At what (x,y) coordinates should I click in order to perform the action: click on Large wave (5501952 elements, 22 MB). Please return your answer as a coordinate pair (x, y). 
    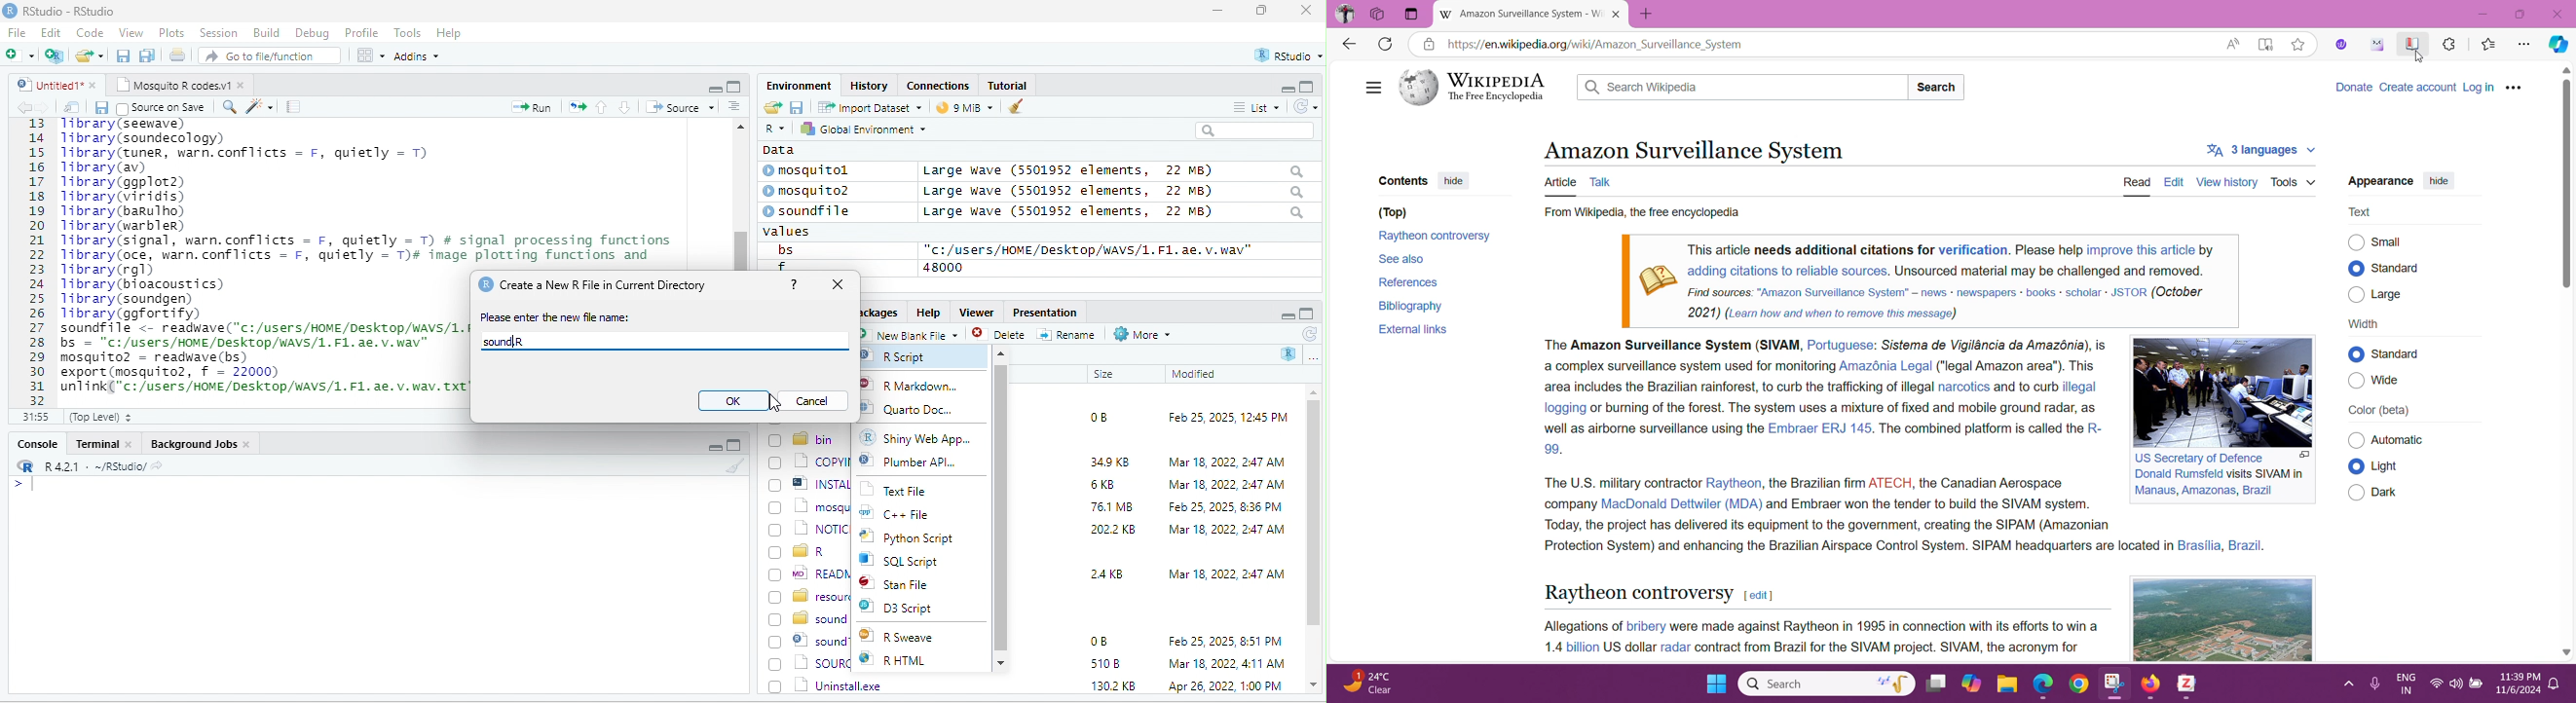
    Looking at the image, I should click on (1114, 213).